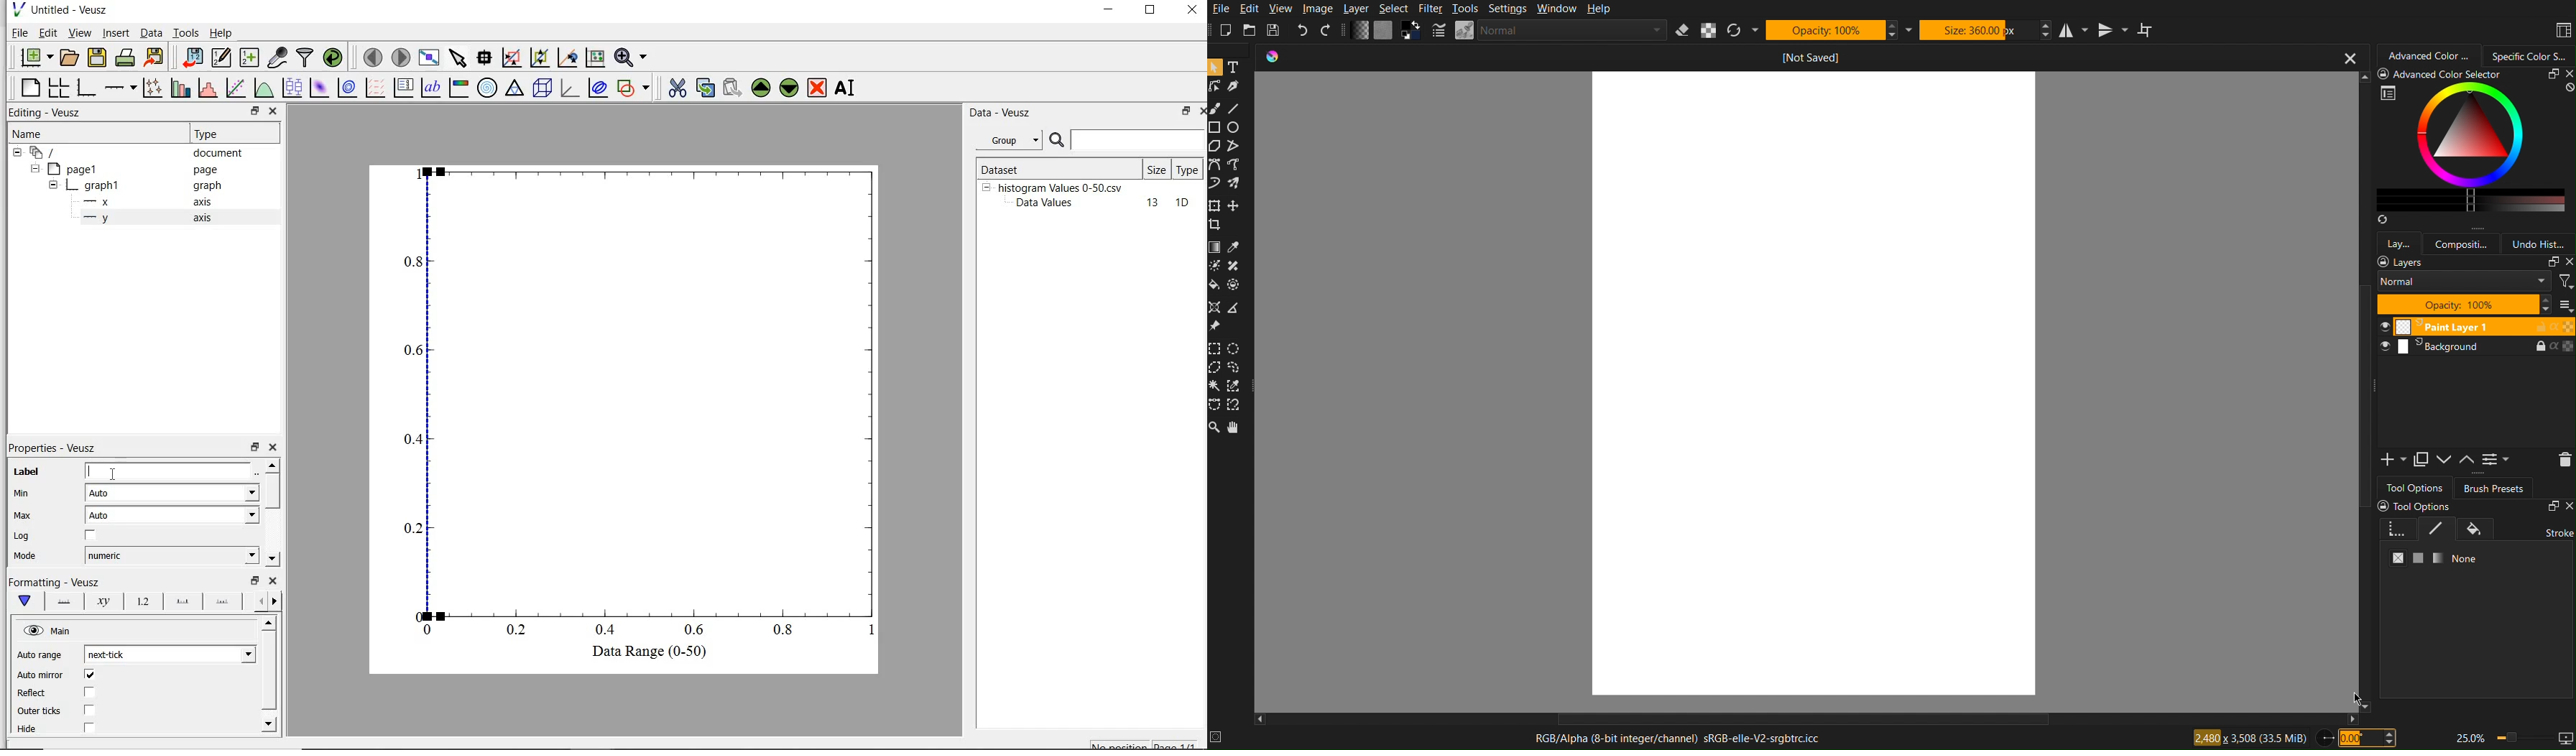 This screenshot has height=756, width=2576. Describe the element at coordinates (1216, 106) in the screenshot. I see `Brush` at that location.